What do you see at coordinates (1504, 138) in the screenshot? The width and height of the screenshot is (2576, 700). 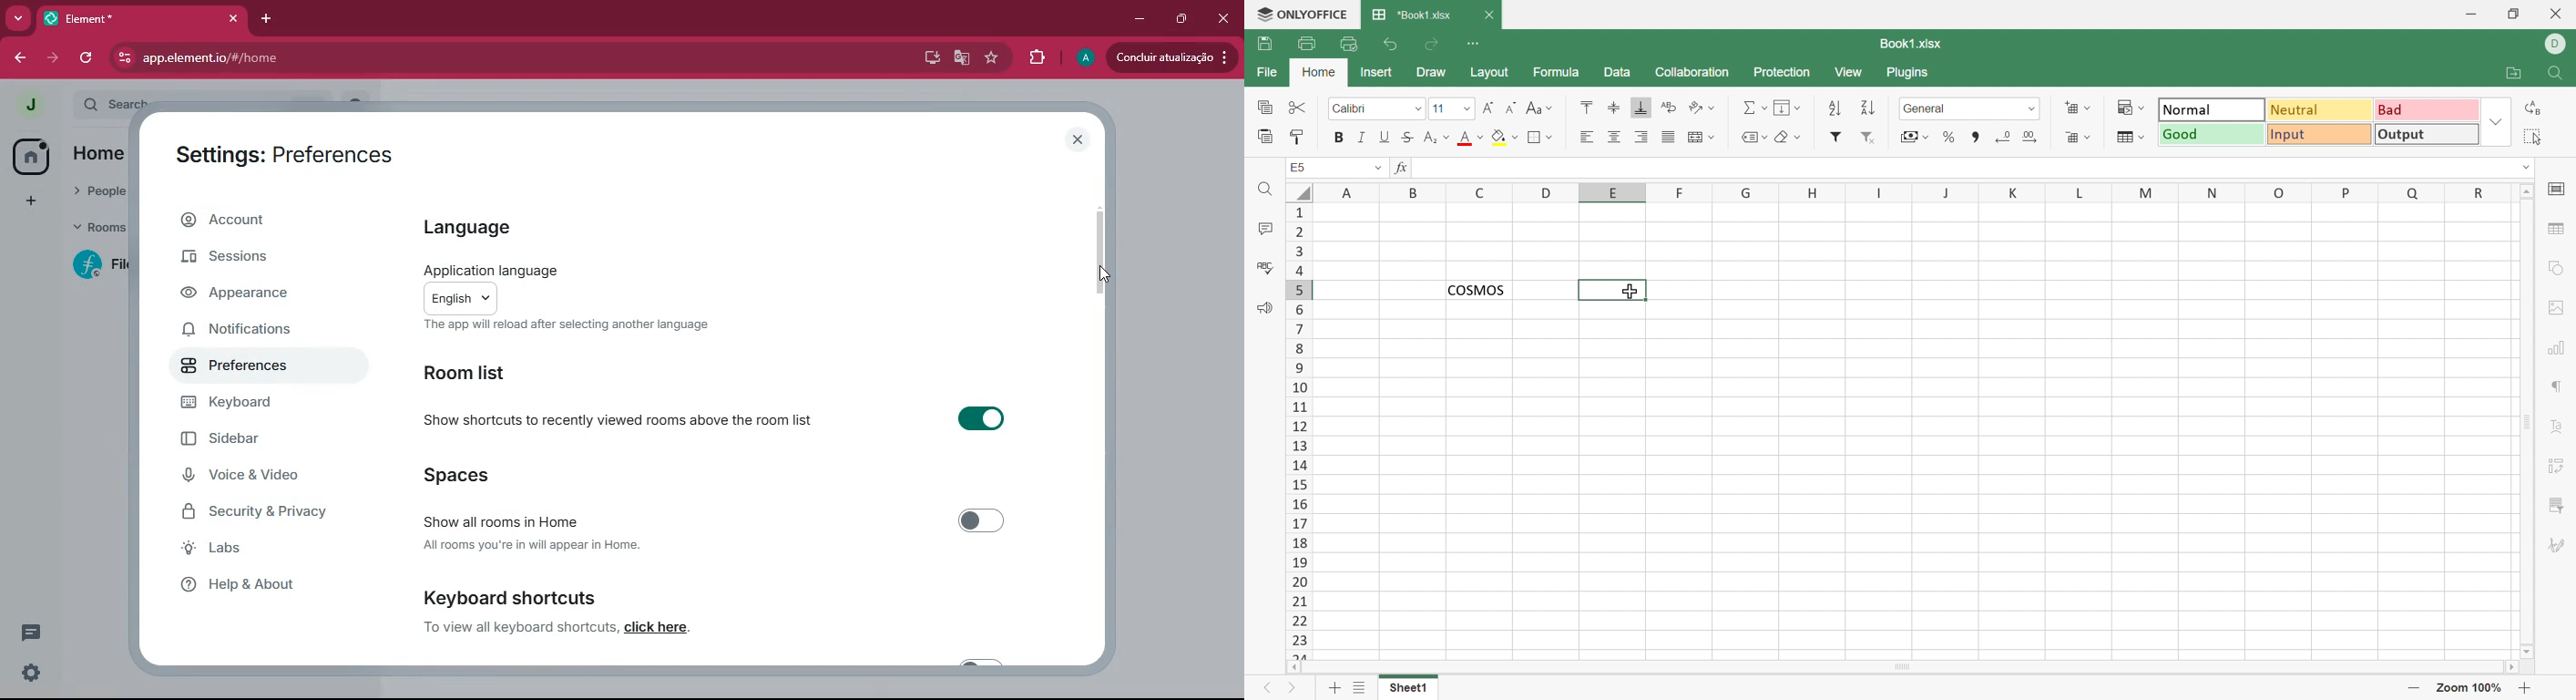 I see `Fill Color` at bounding box center [1504, 138].